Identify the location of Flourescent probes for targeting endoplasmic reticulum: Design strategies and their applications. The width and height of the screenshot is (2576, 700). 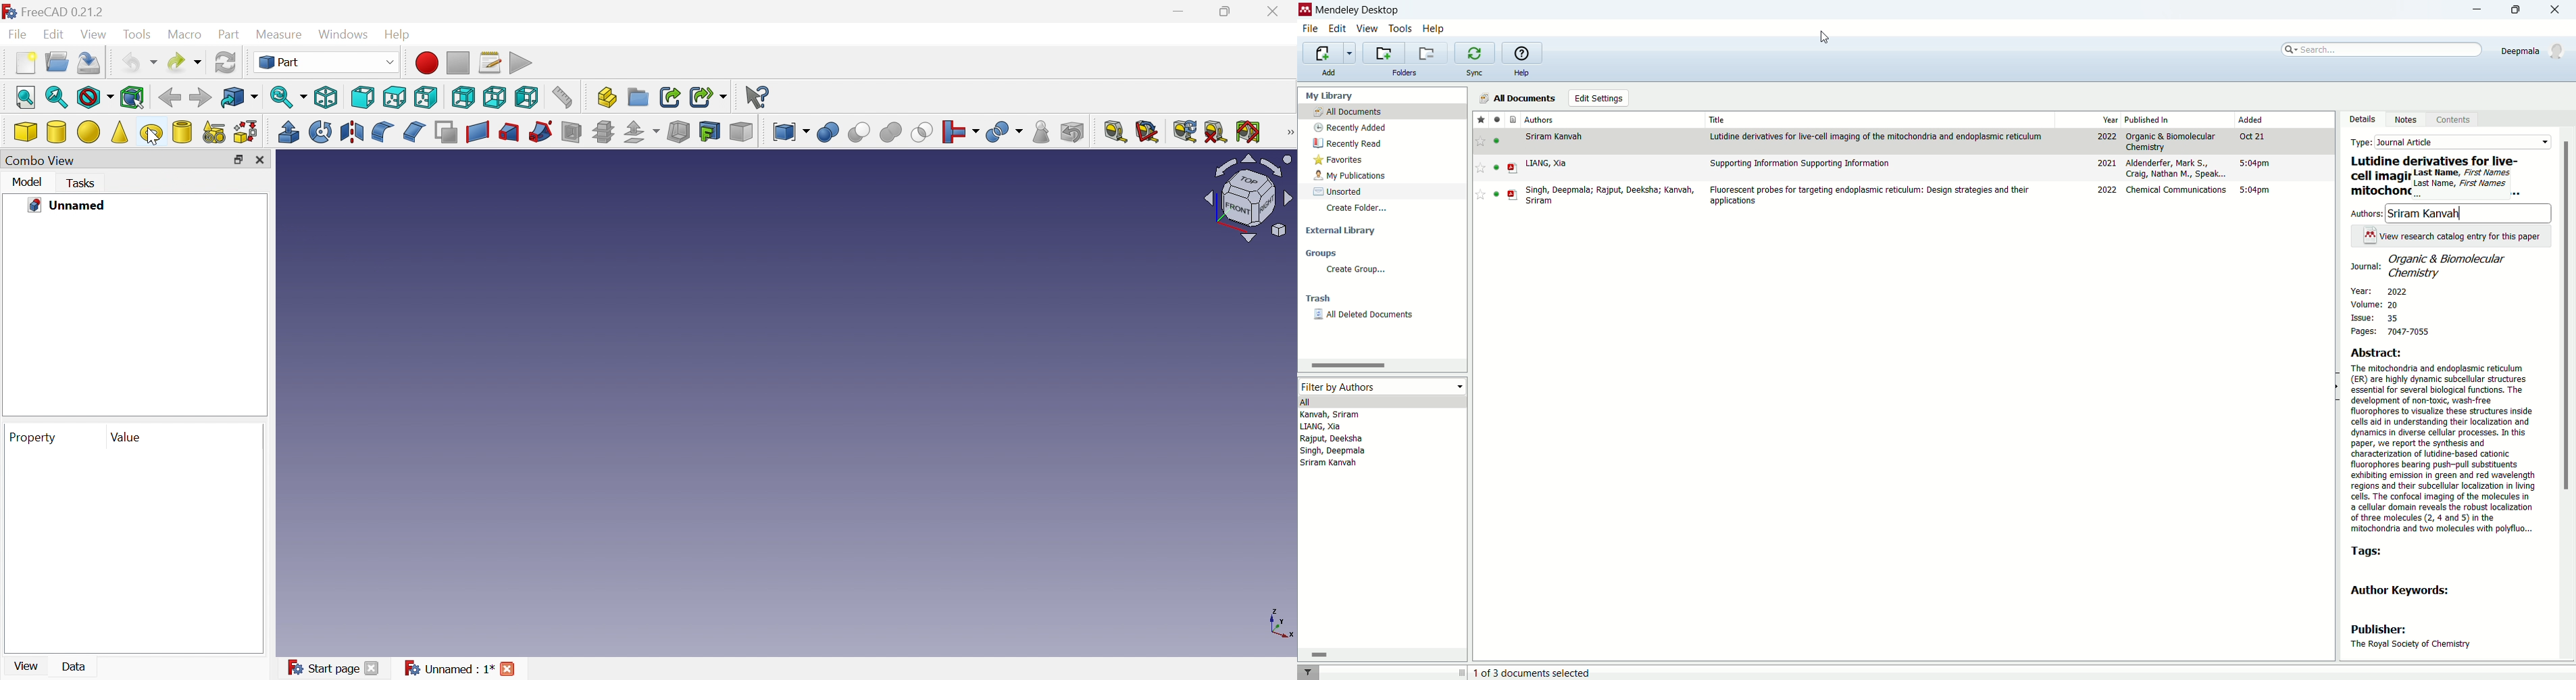
(1871, 196).